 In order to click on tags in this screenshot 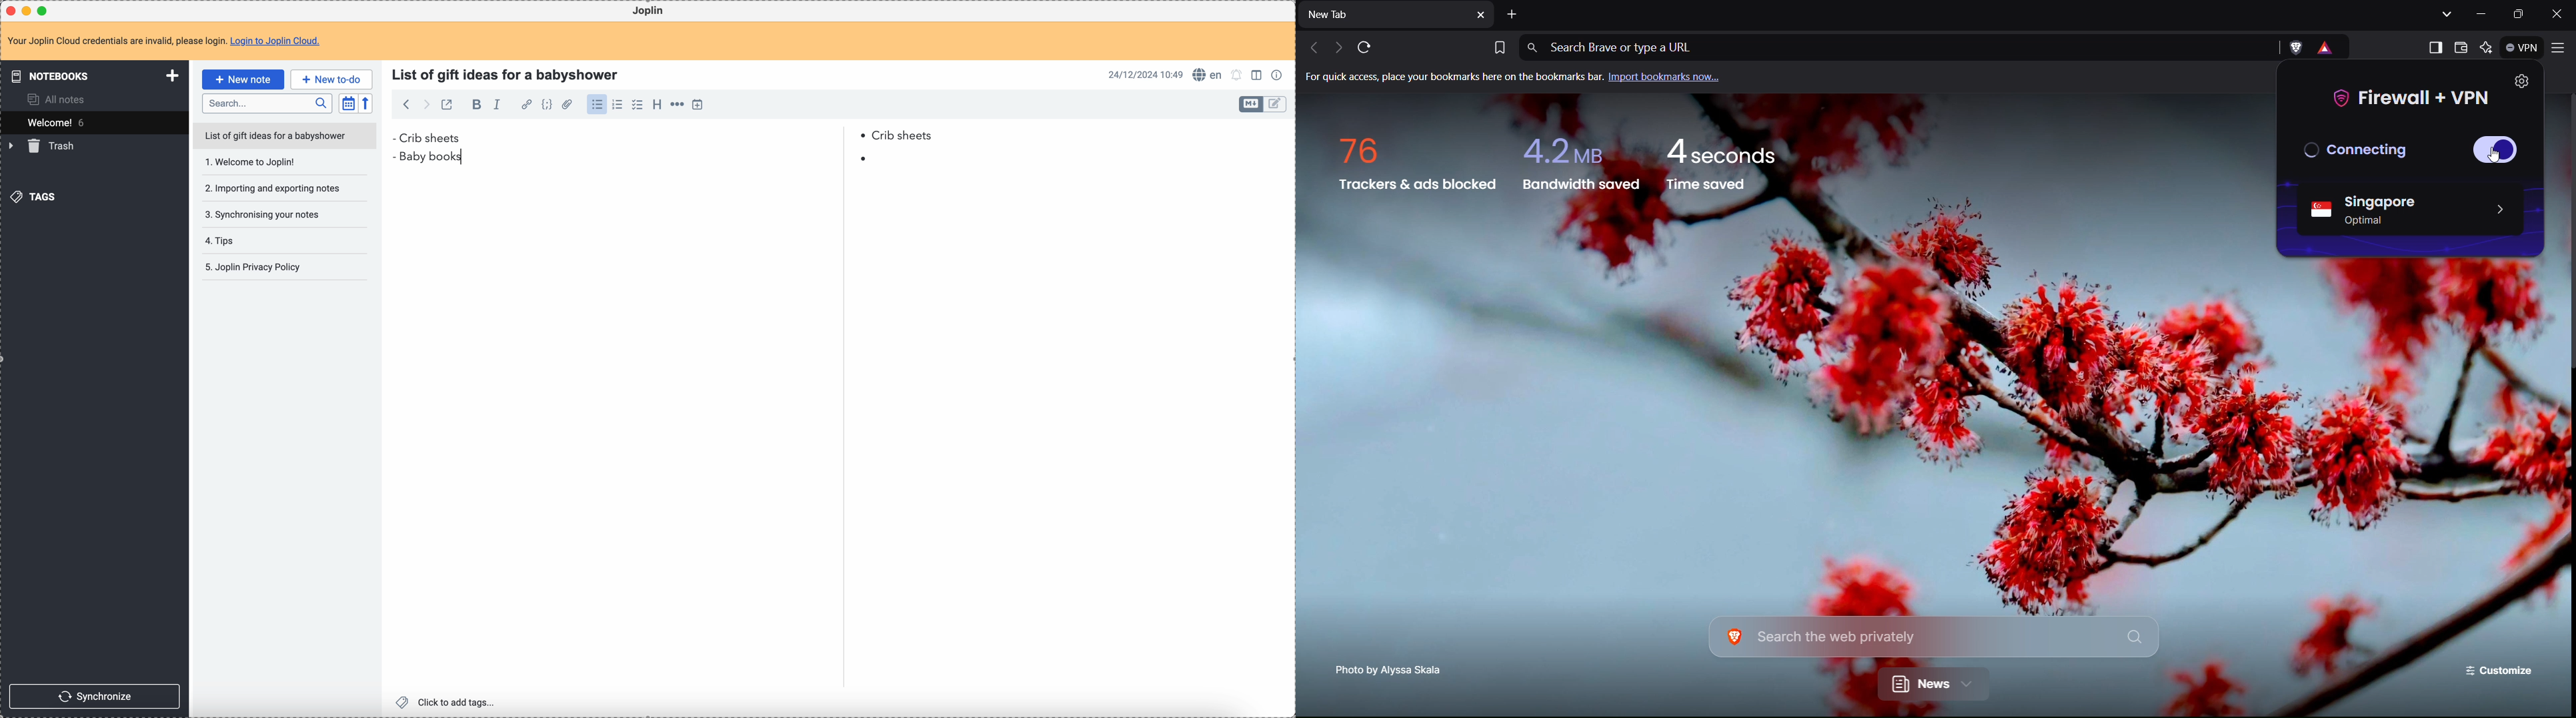, I will do `click(32, 198)`.